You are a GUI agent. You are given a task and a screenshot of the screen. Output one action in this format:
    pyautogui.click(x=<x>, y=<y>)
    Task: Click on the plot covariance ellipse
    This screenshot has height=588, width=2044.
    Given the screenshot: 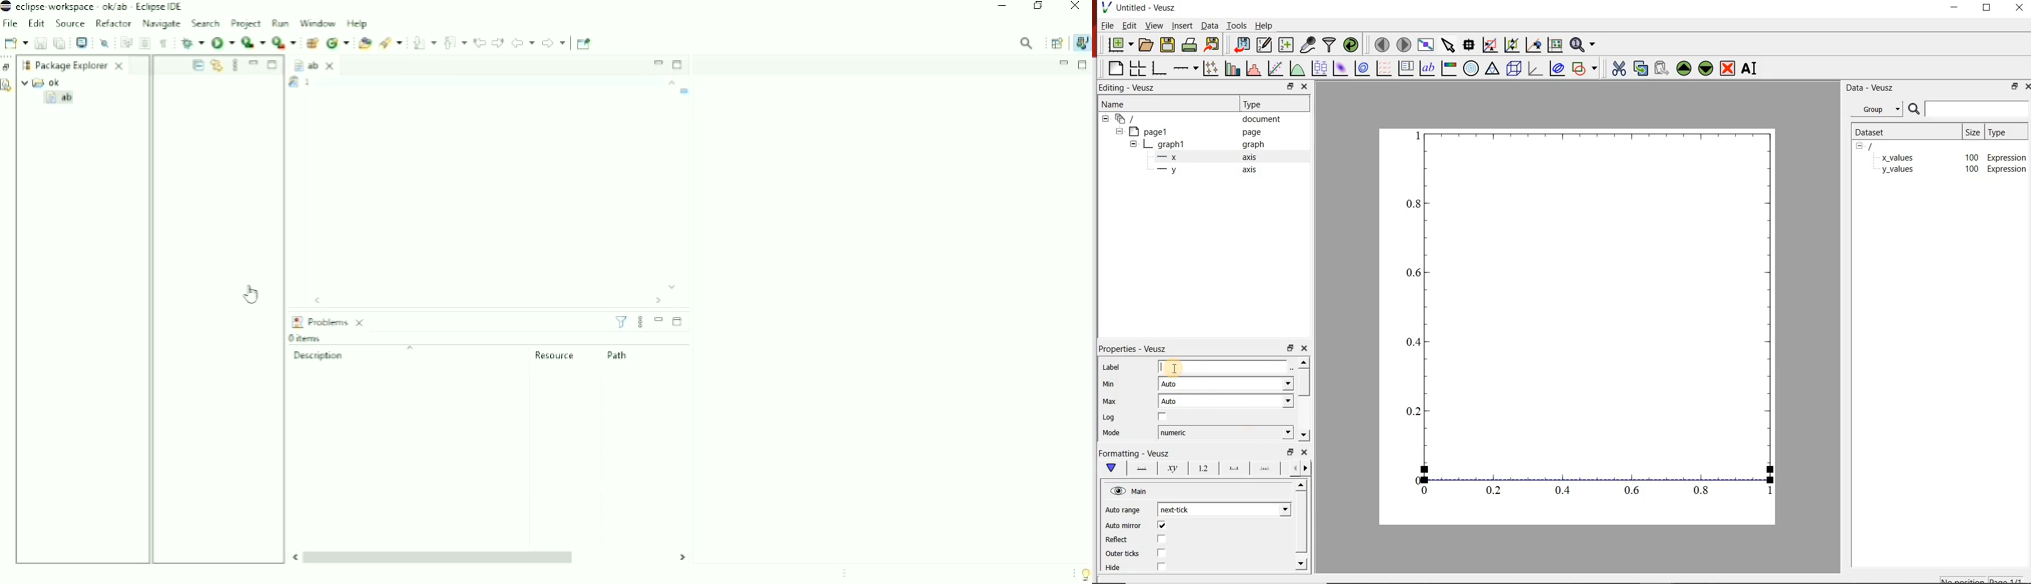 What is the action you would take?
    pyautogui.click(x=1556, y=68)
    